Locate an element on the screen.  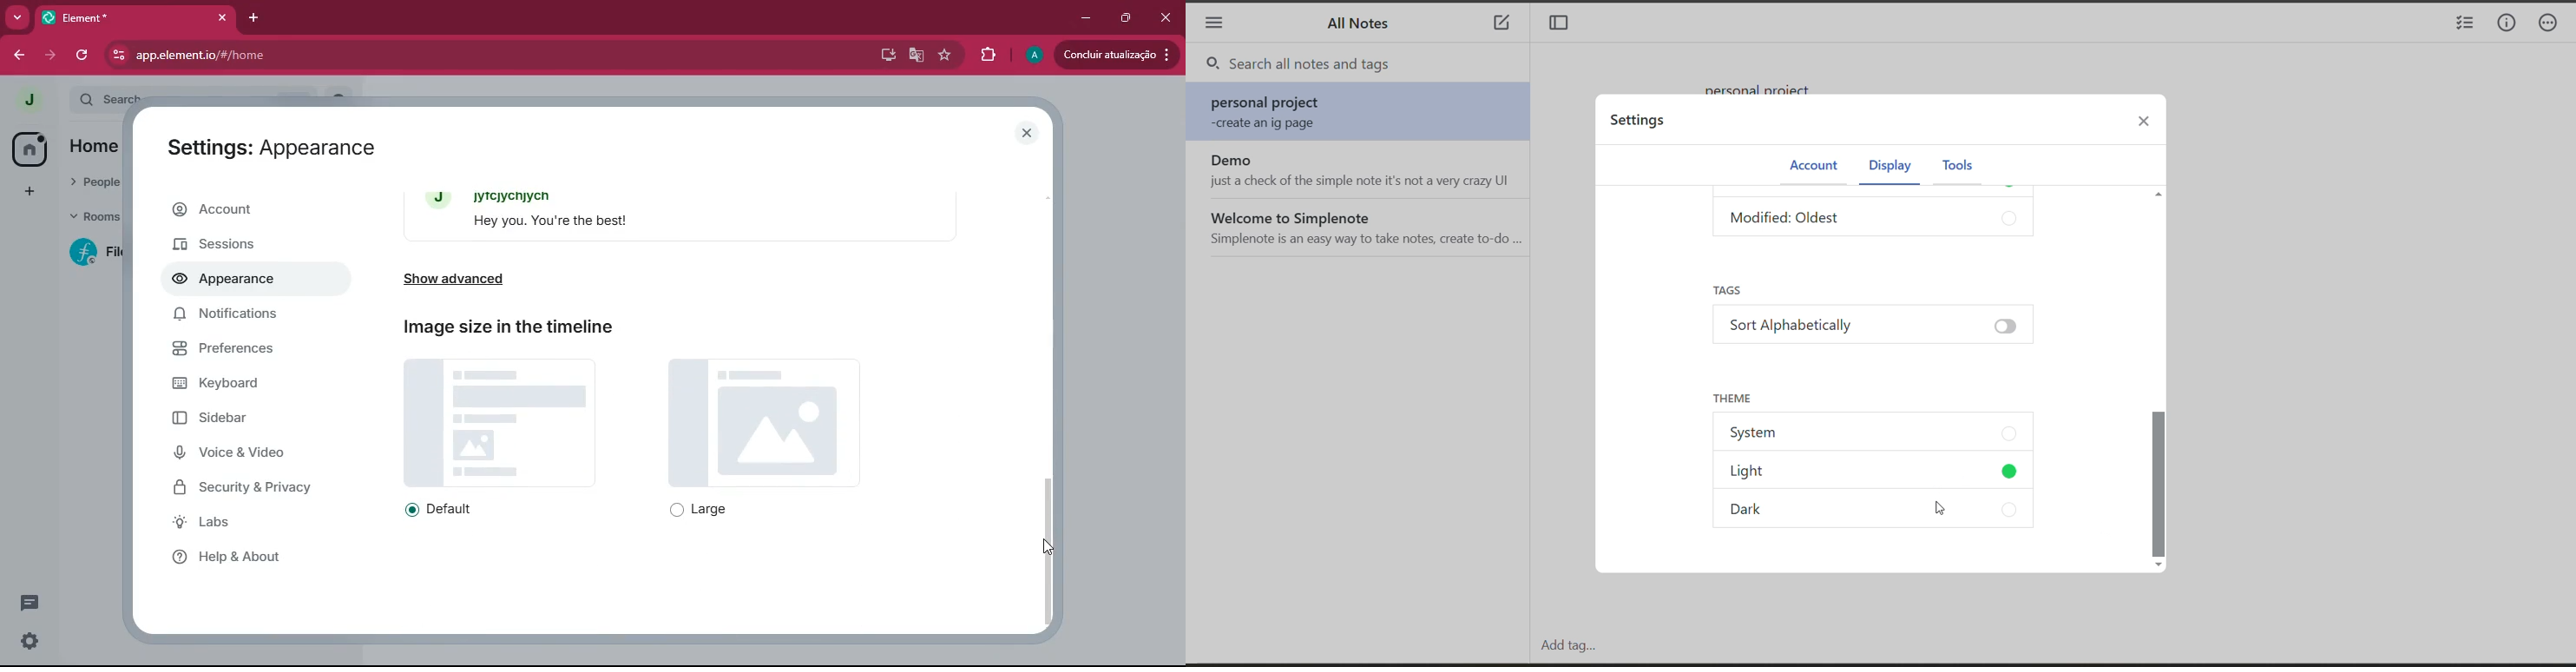
show advanced is located at coordinates (486, 279).